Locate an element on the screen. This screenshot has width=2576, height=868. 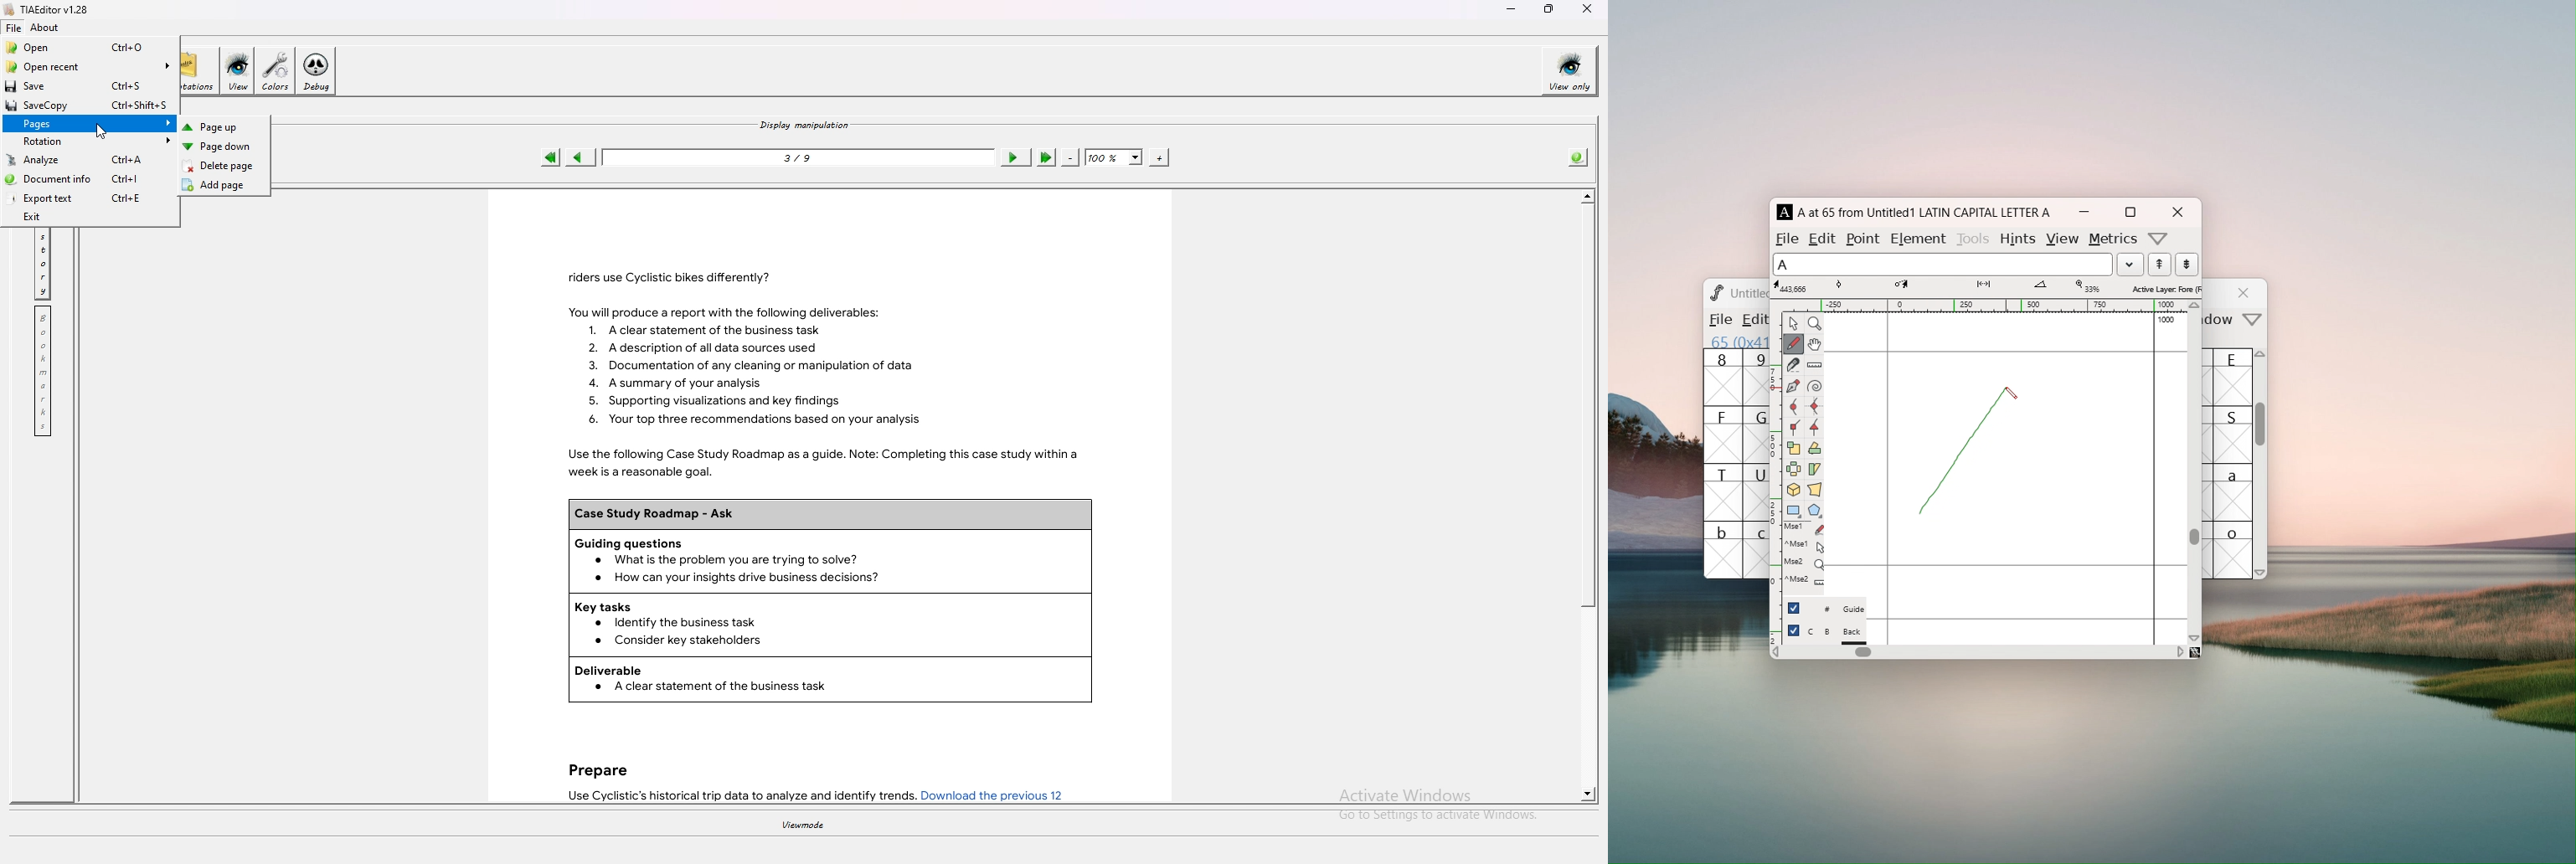
Pages  is located at coordinates (92, 124).